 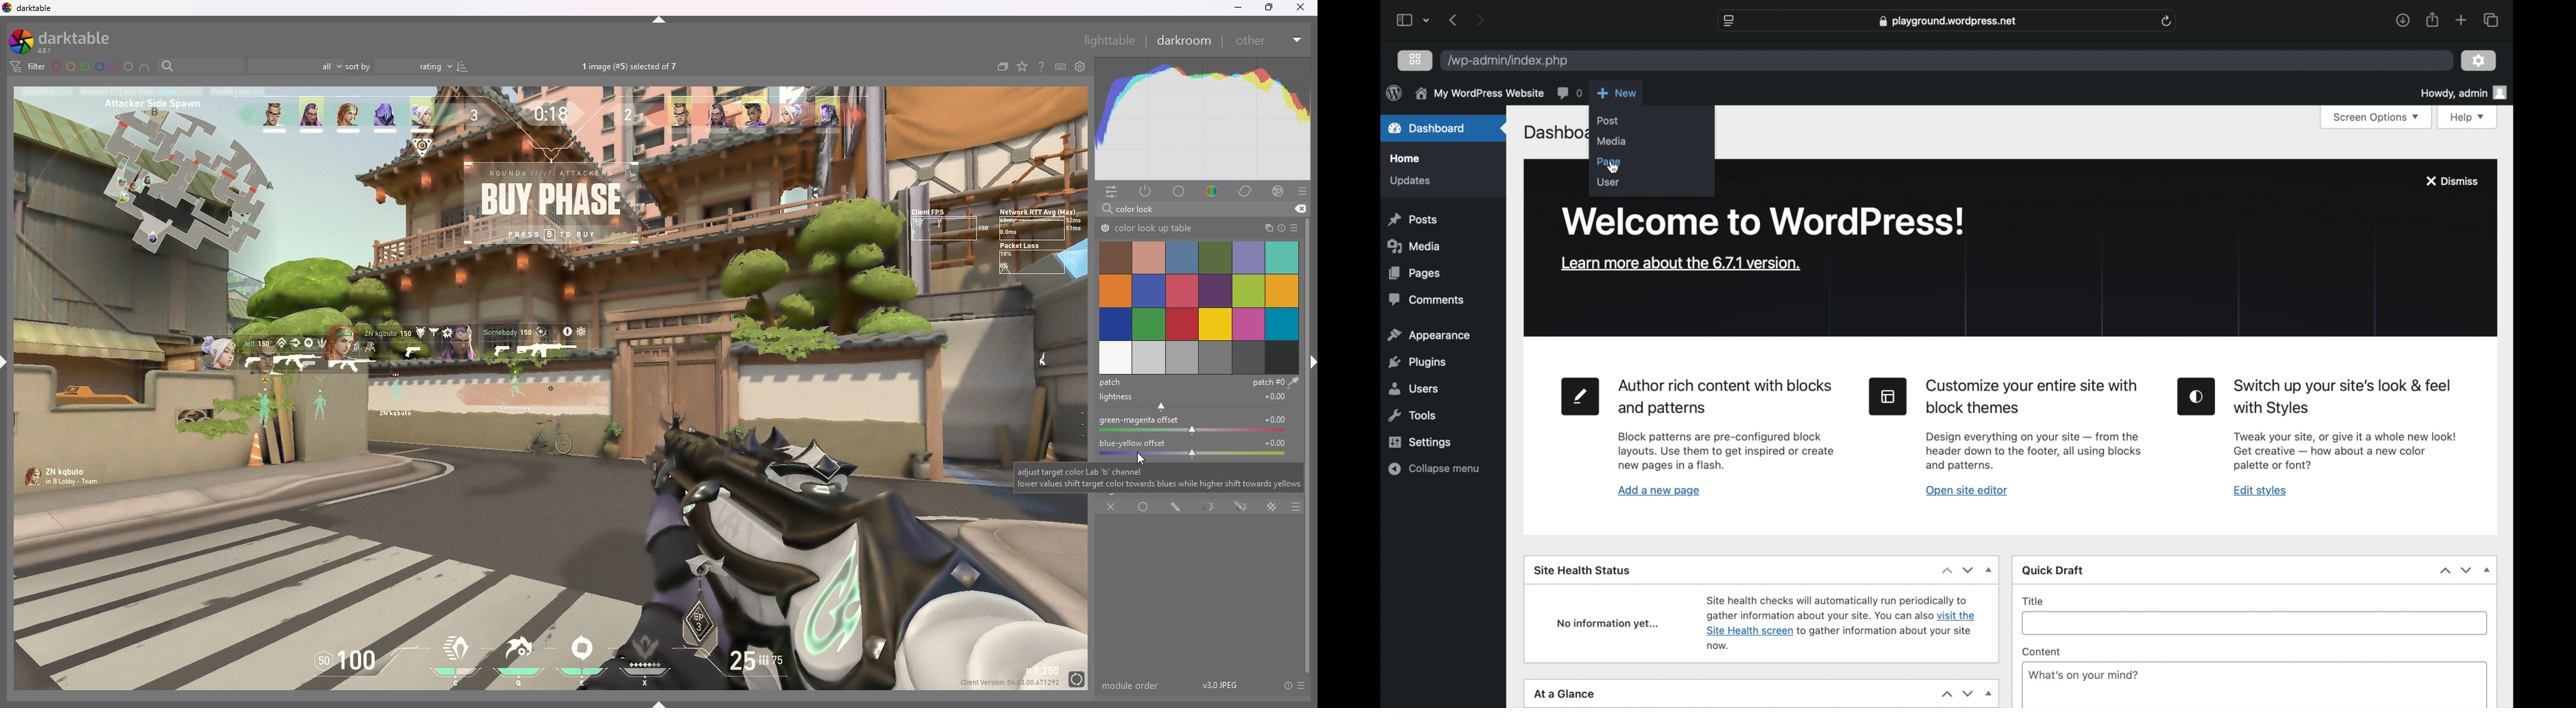 I want to click on scroll bar, so click(x=1309, y=447).